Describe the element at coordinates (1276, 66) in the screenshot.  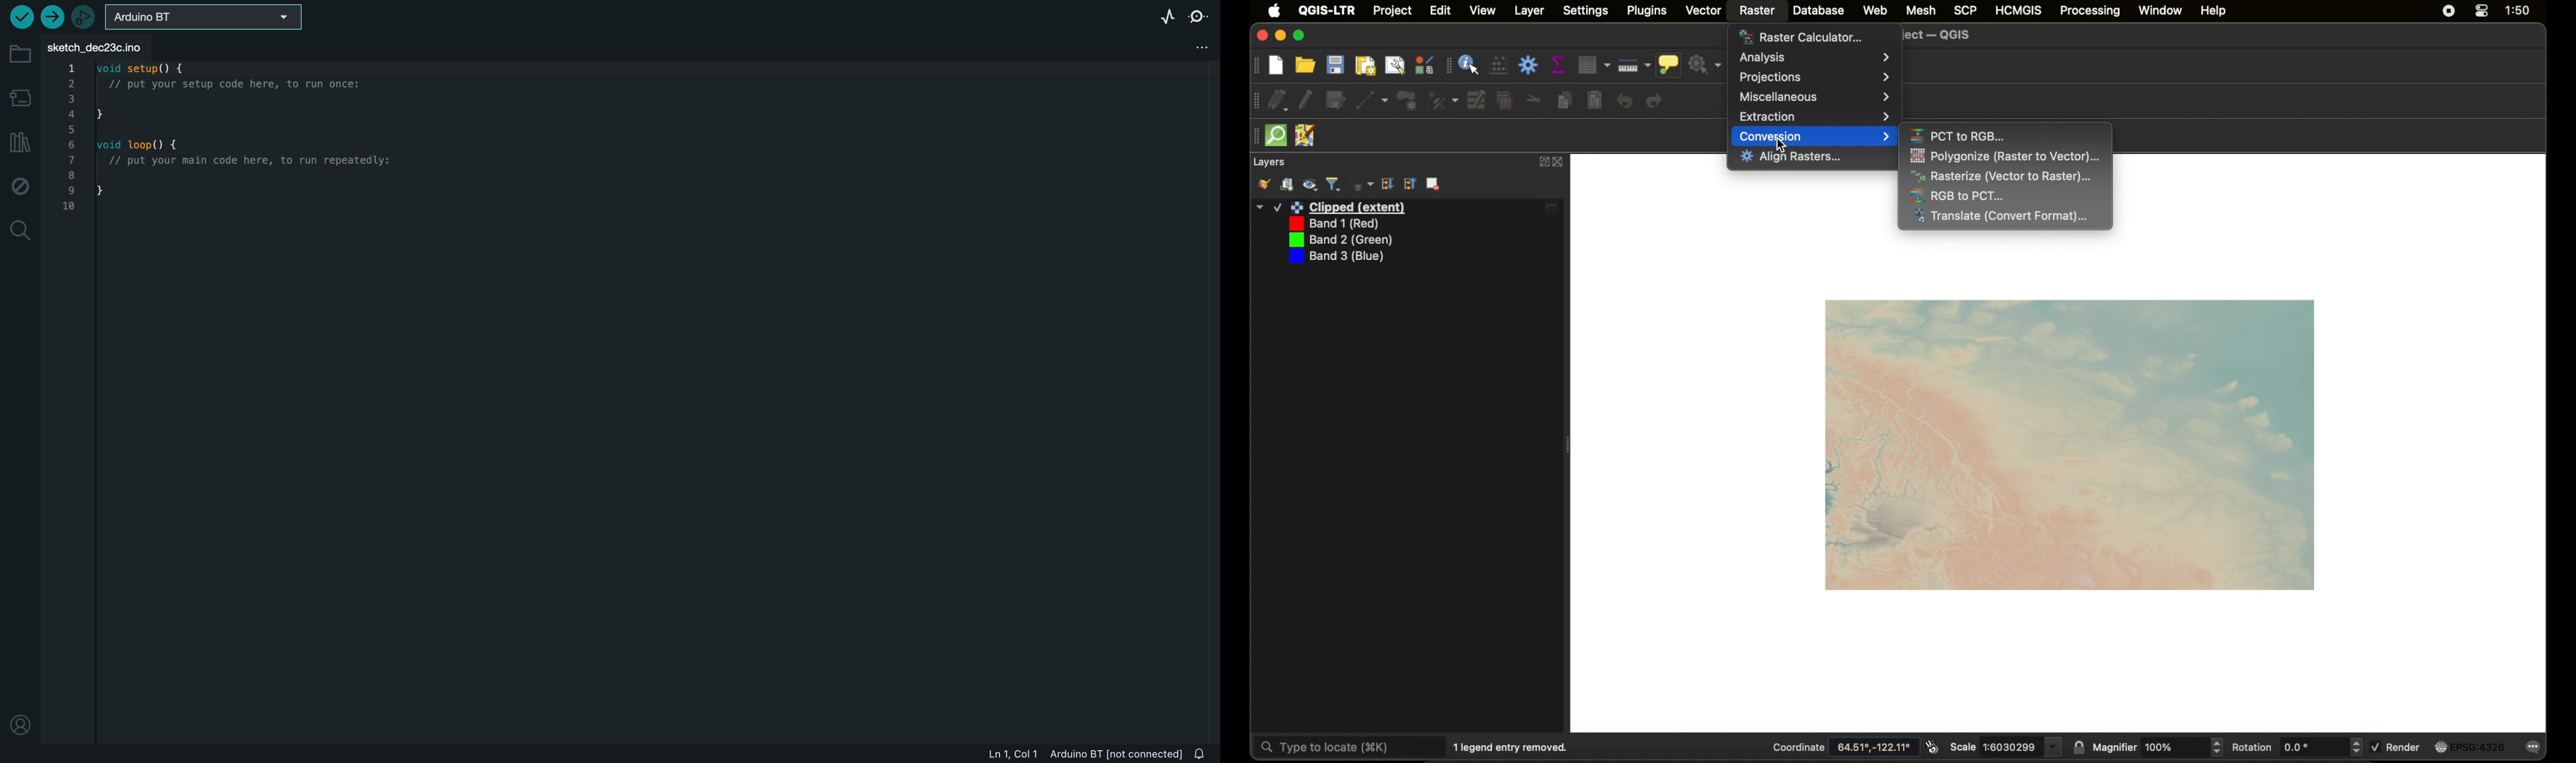
I see `new` at that location.